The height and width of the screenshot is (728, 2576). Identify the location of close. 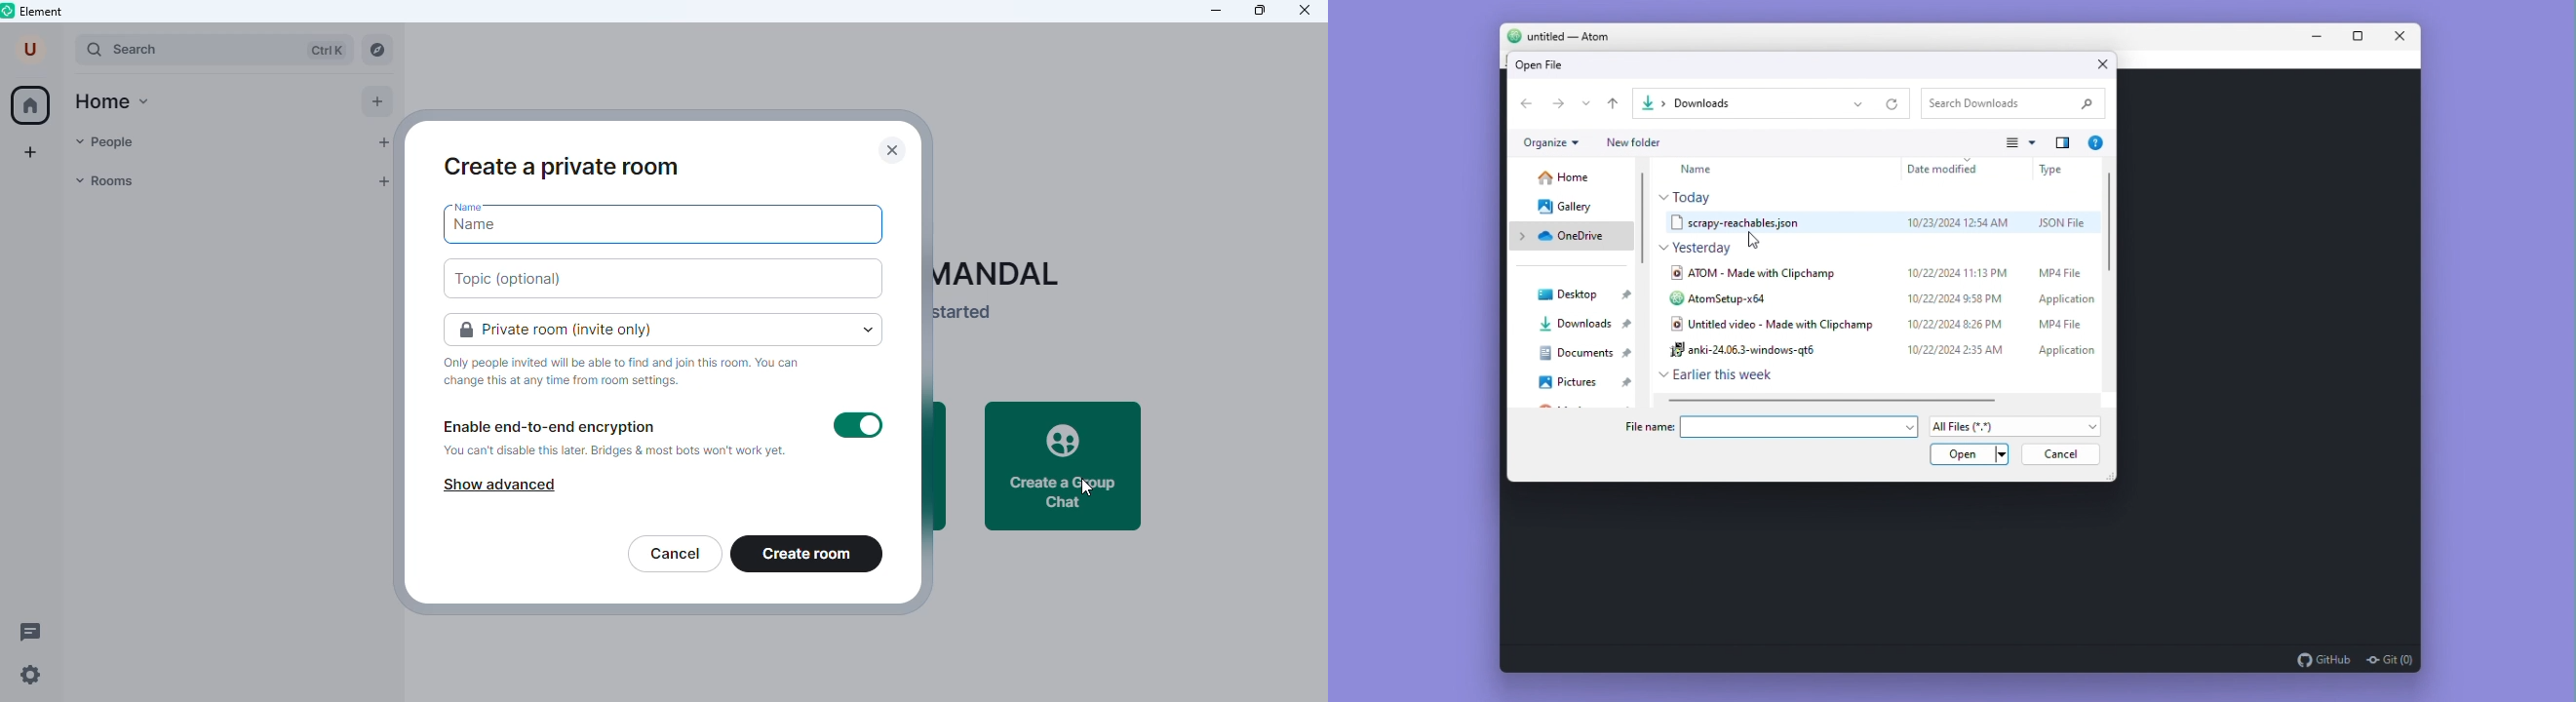
(1307, 11).